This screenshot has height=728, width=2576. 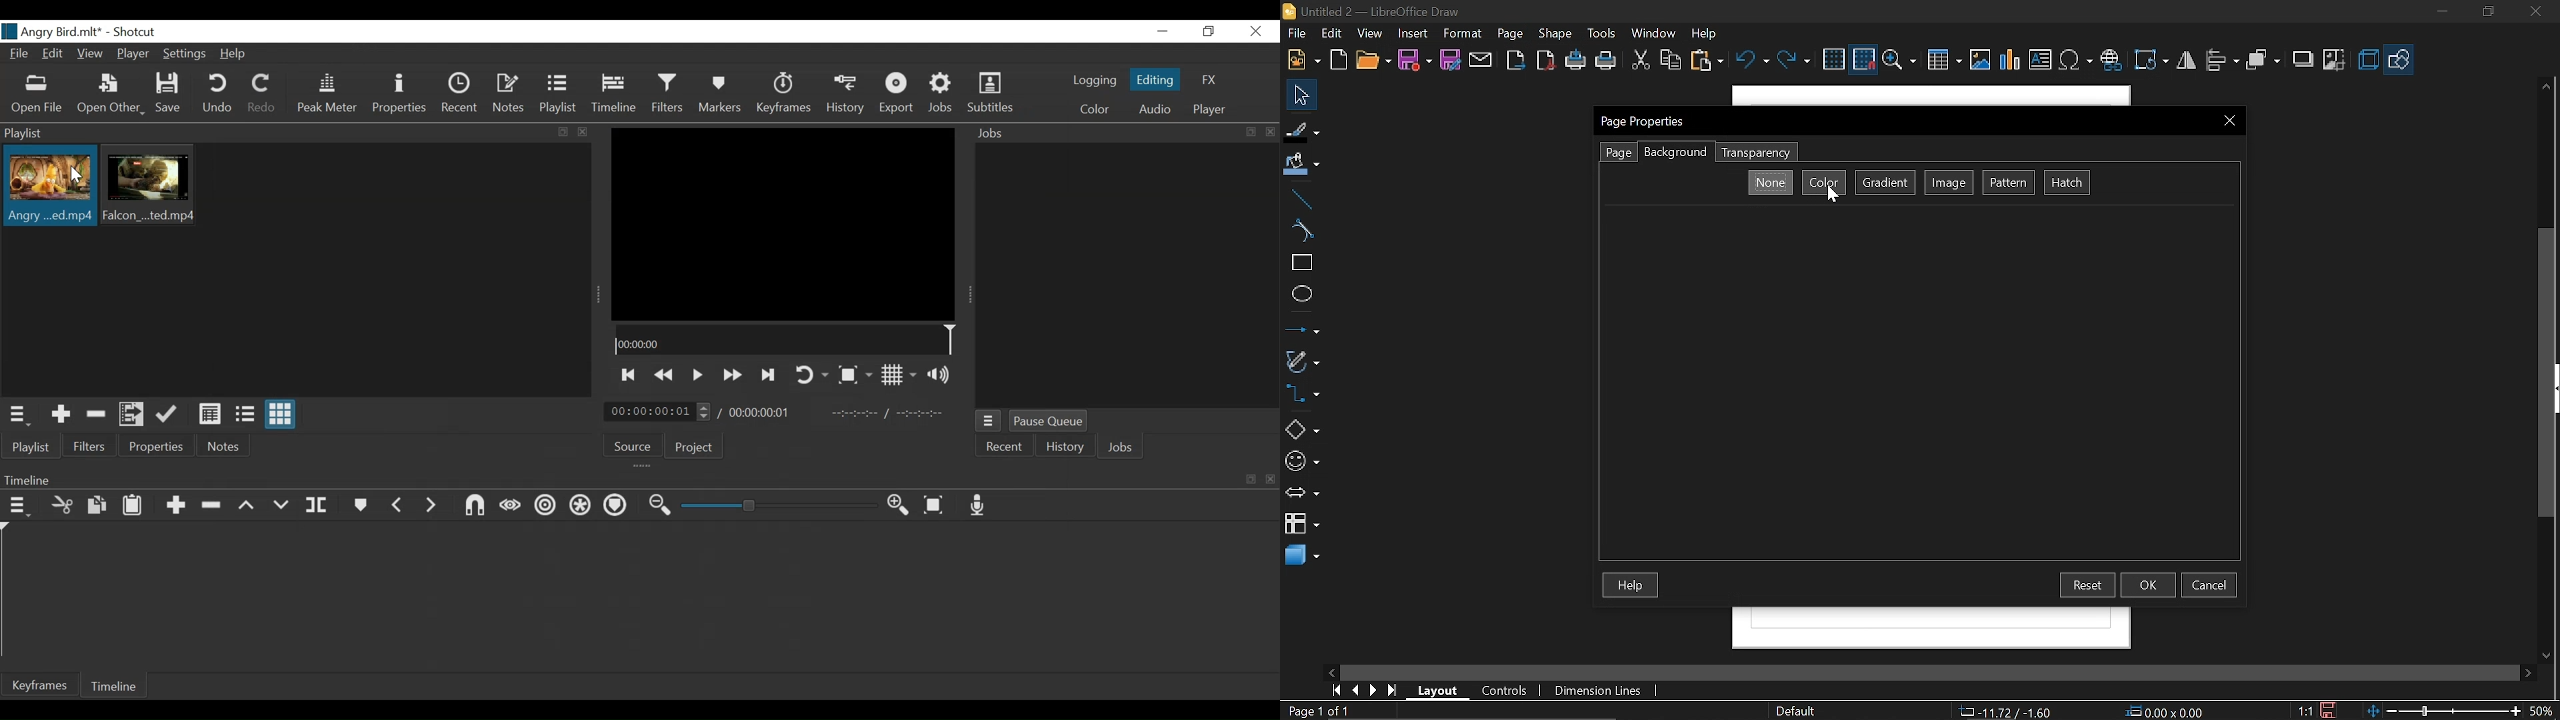 What do you see at coordinates (1299, 263) in the screenshot?
I see `RectANGLE` at bounding box center [1299, 263].